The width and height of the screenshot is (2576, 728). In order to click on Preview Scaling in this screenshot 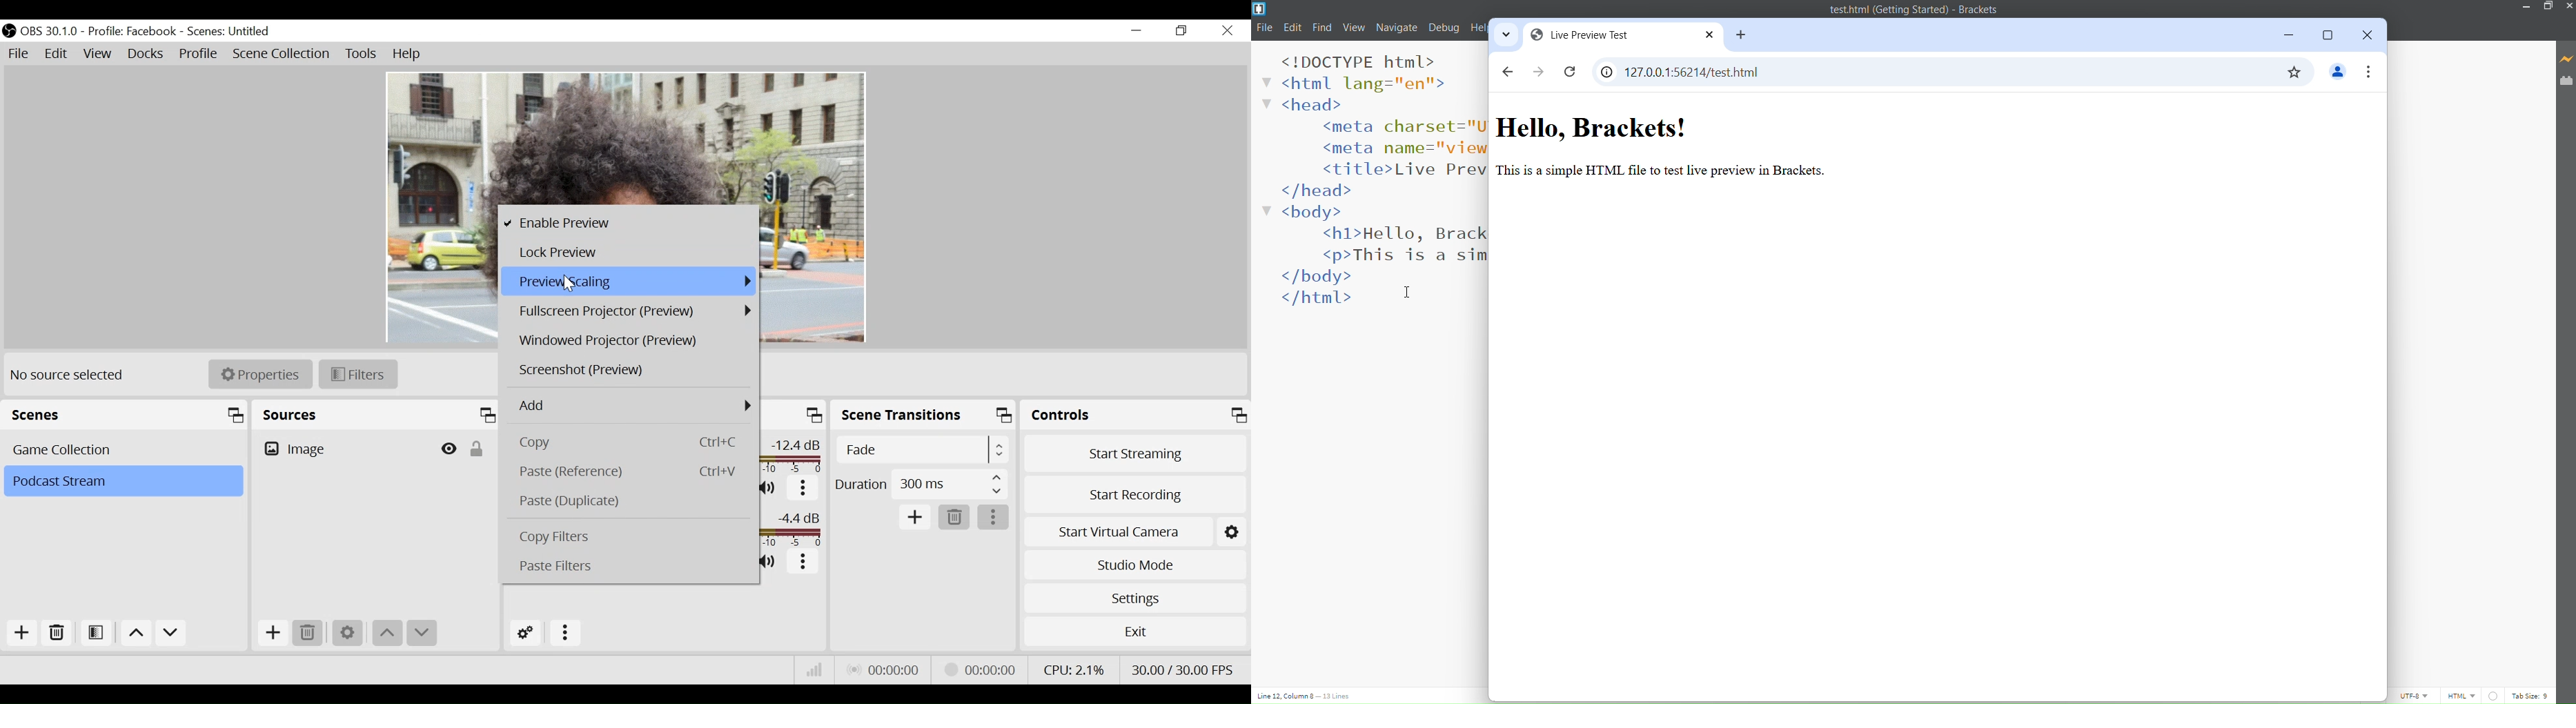, I will do `click(629, 282)`.